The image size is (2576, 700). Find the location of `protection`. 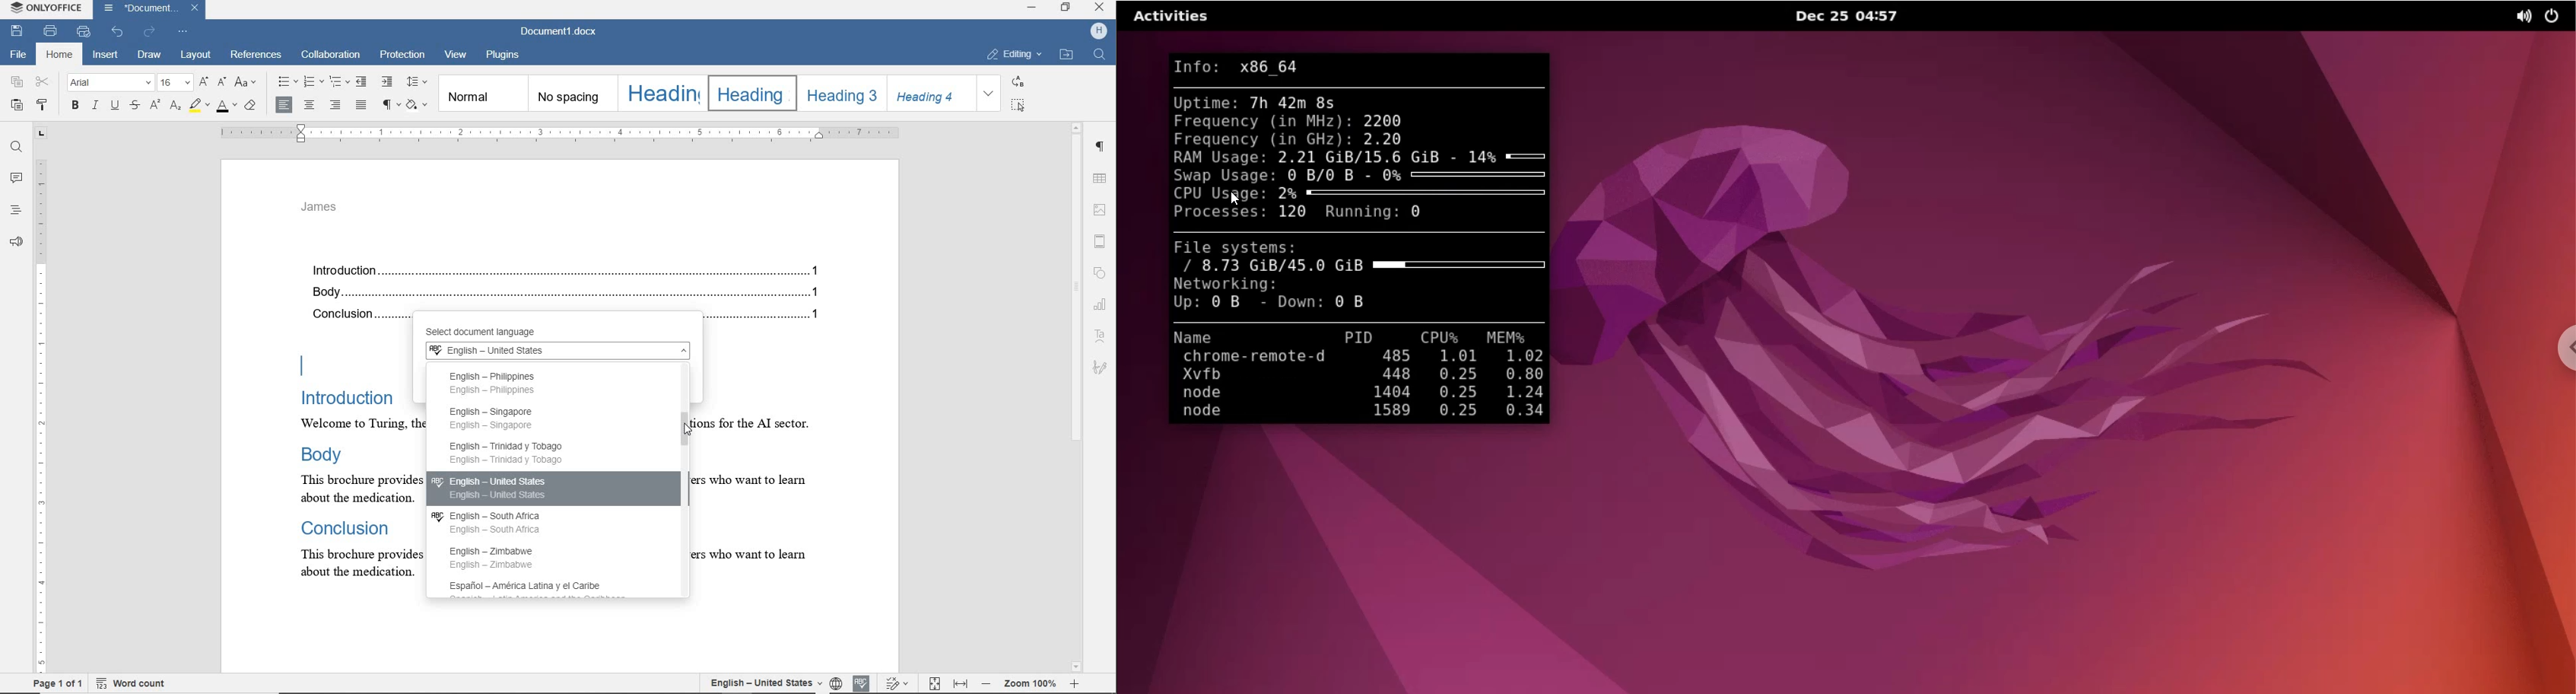

protection is located at coordinates (403, 57).